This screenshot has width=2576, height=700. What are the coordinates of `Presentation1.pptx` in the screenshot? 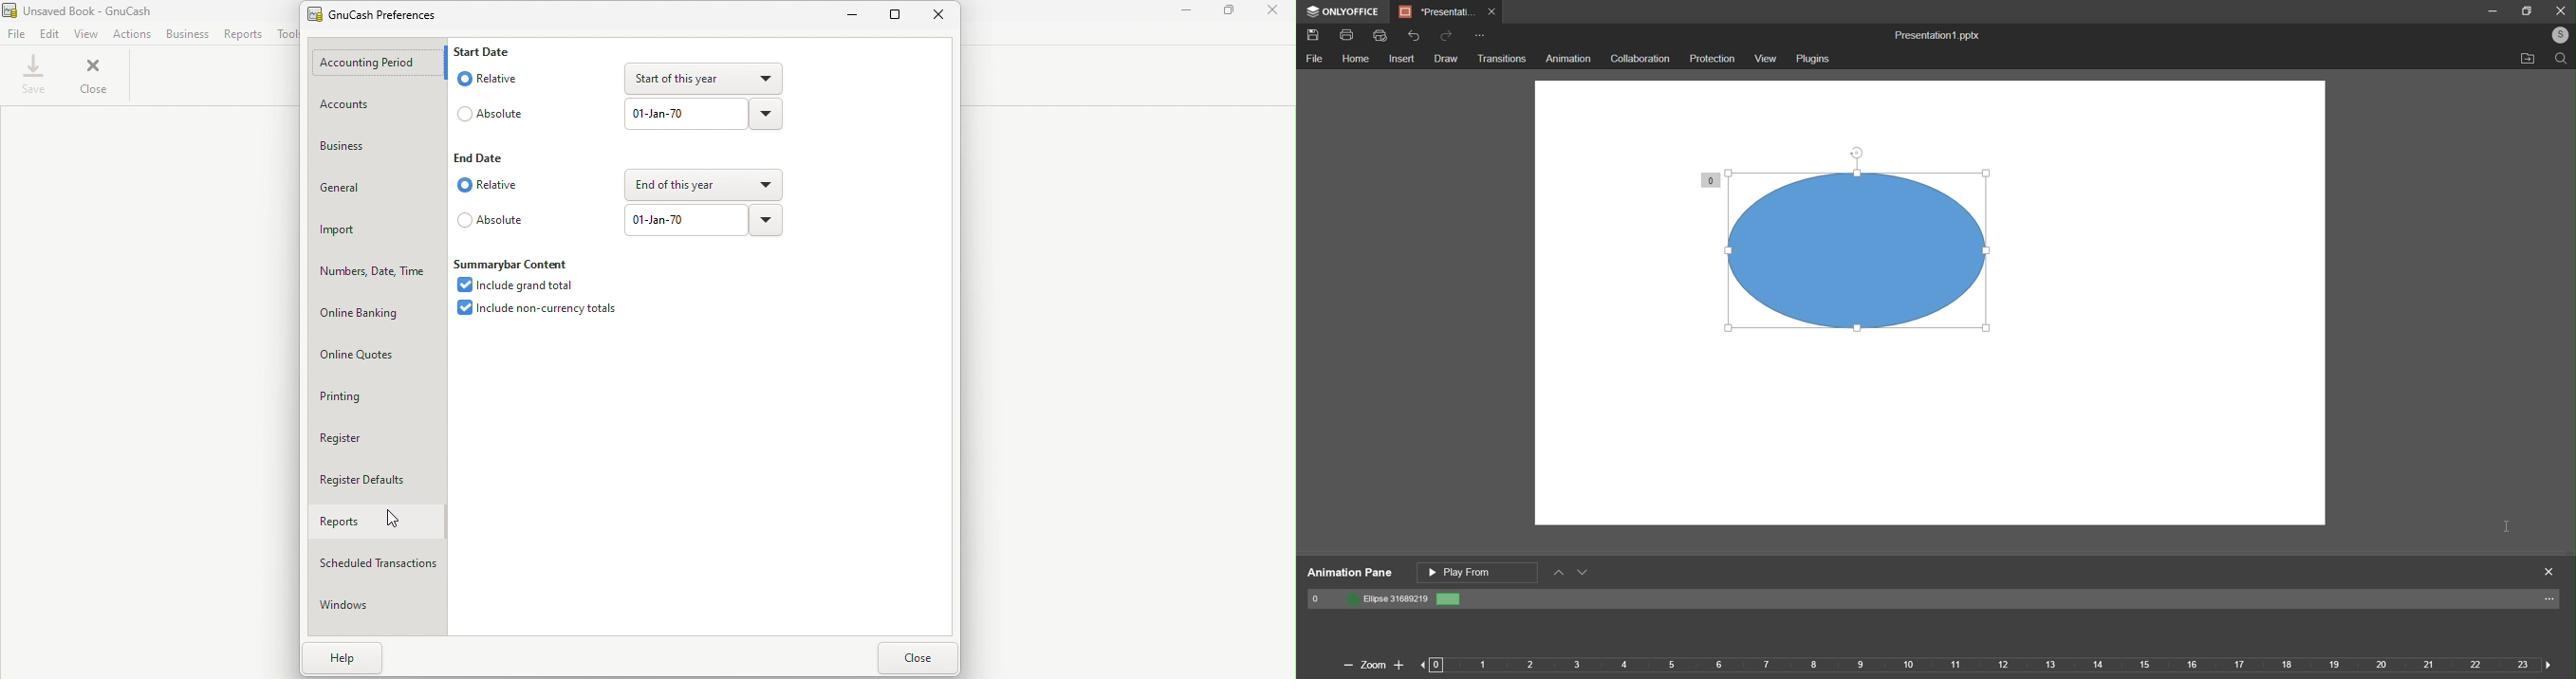 It's located at (1933, 33).